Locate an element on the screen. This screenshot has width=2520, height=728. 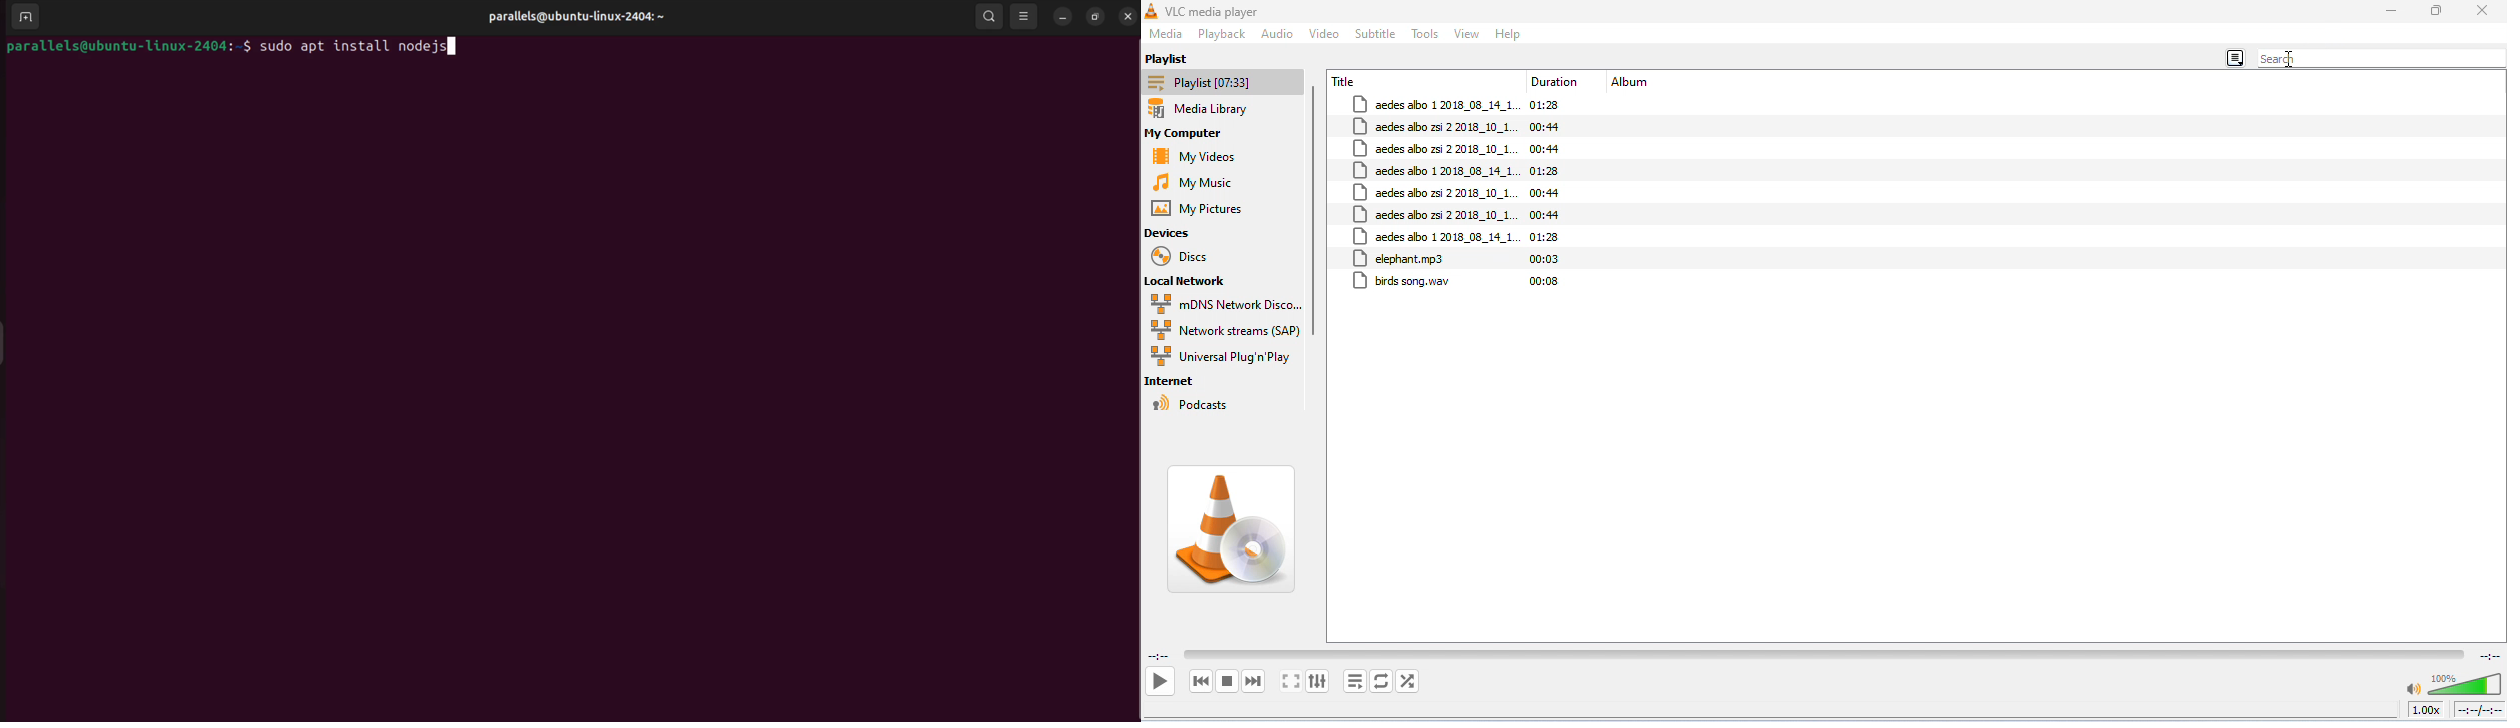
play is located at coordinates (1159, 680).